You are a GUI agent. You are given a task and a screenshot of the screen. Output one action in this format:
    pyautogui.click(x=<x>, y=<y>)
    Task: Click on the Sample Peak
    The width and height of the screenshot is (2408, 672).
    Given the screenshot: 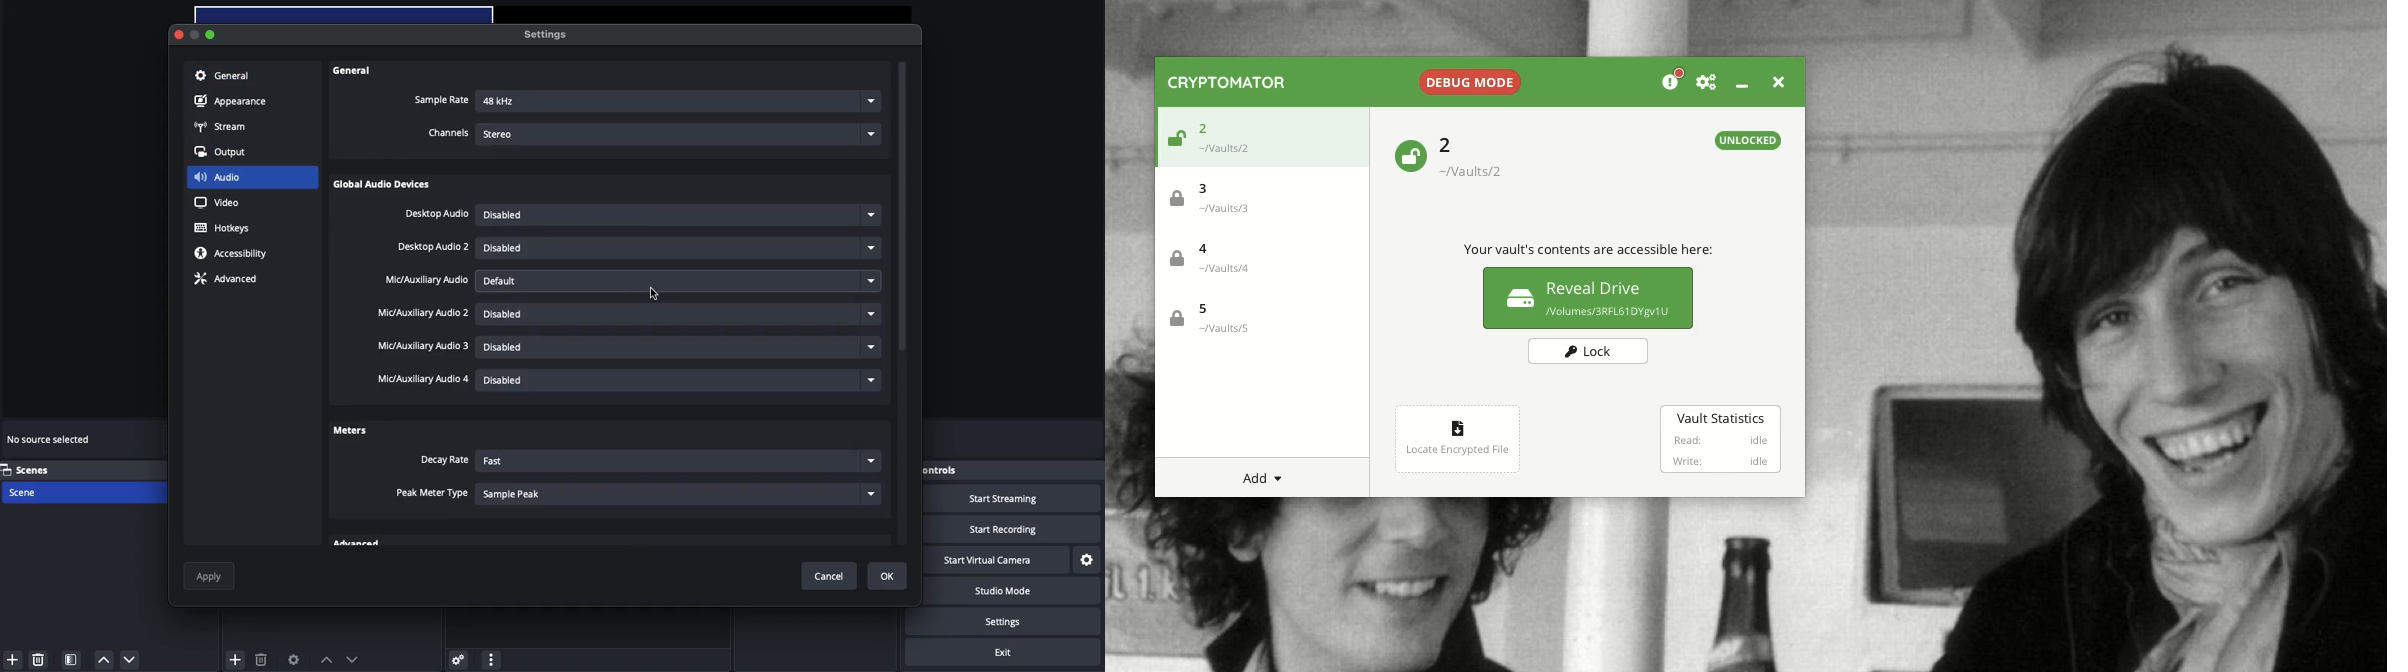 What is the action you would take?
    pyautogui.click(x=680, y=493)
    